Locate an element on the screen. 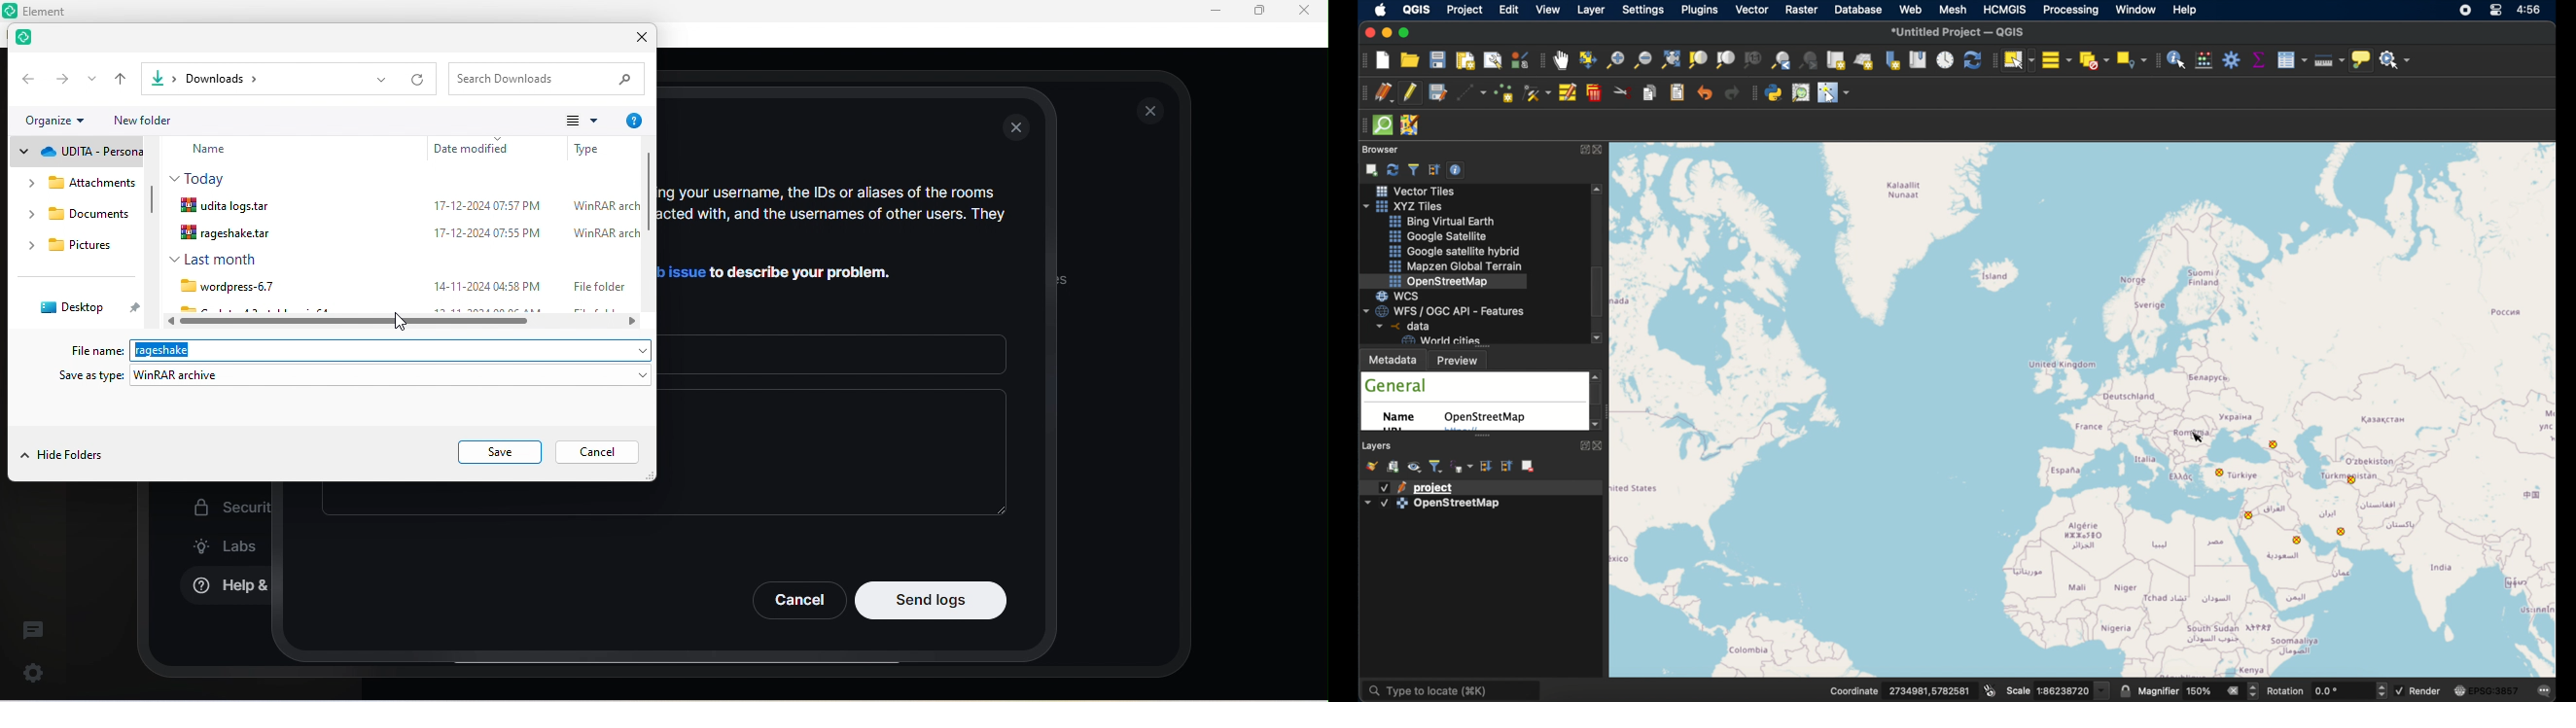 This screenshot has height=728, width=2576. cursor is located at coordinates (397, 320).